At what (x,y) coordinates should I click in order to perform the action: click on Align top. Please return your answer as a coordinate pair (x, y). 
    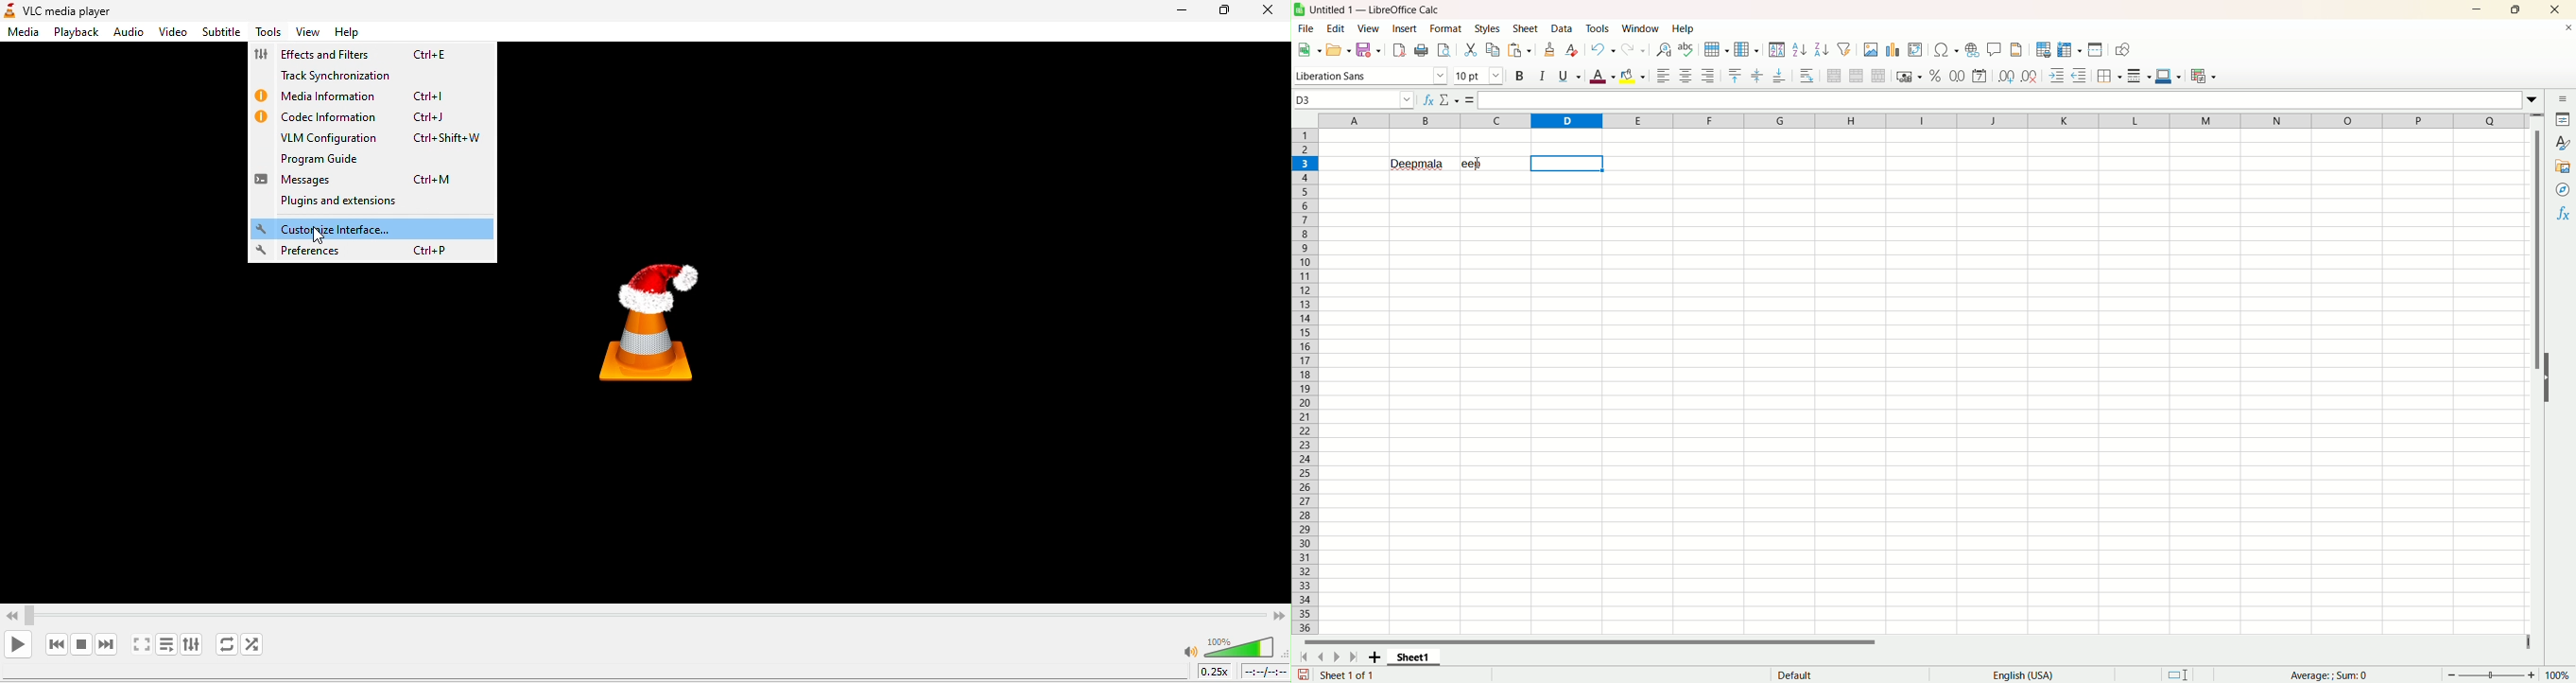
    Looking at the image, I should click on (1734, 76).